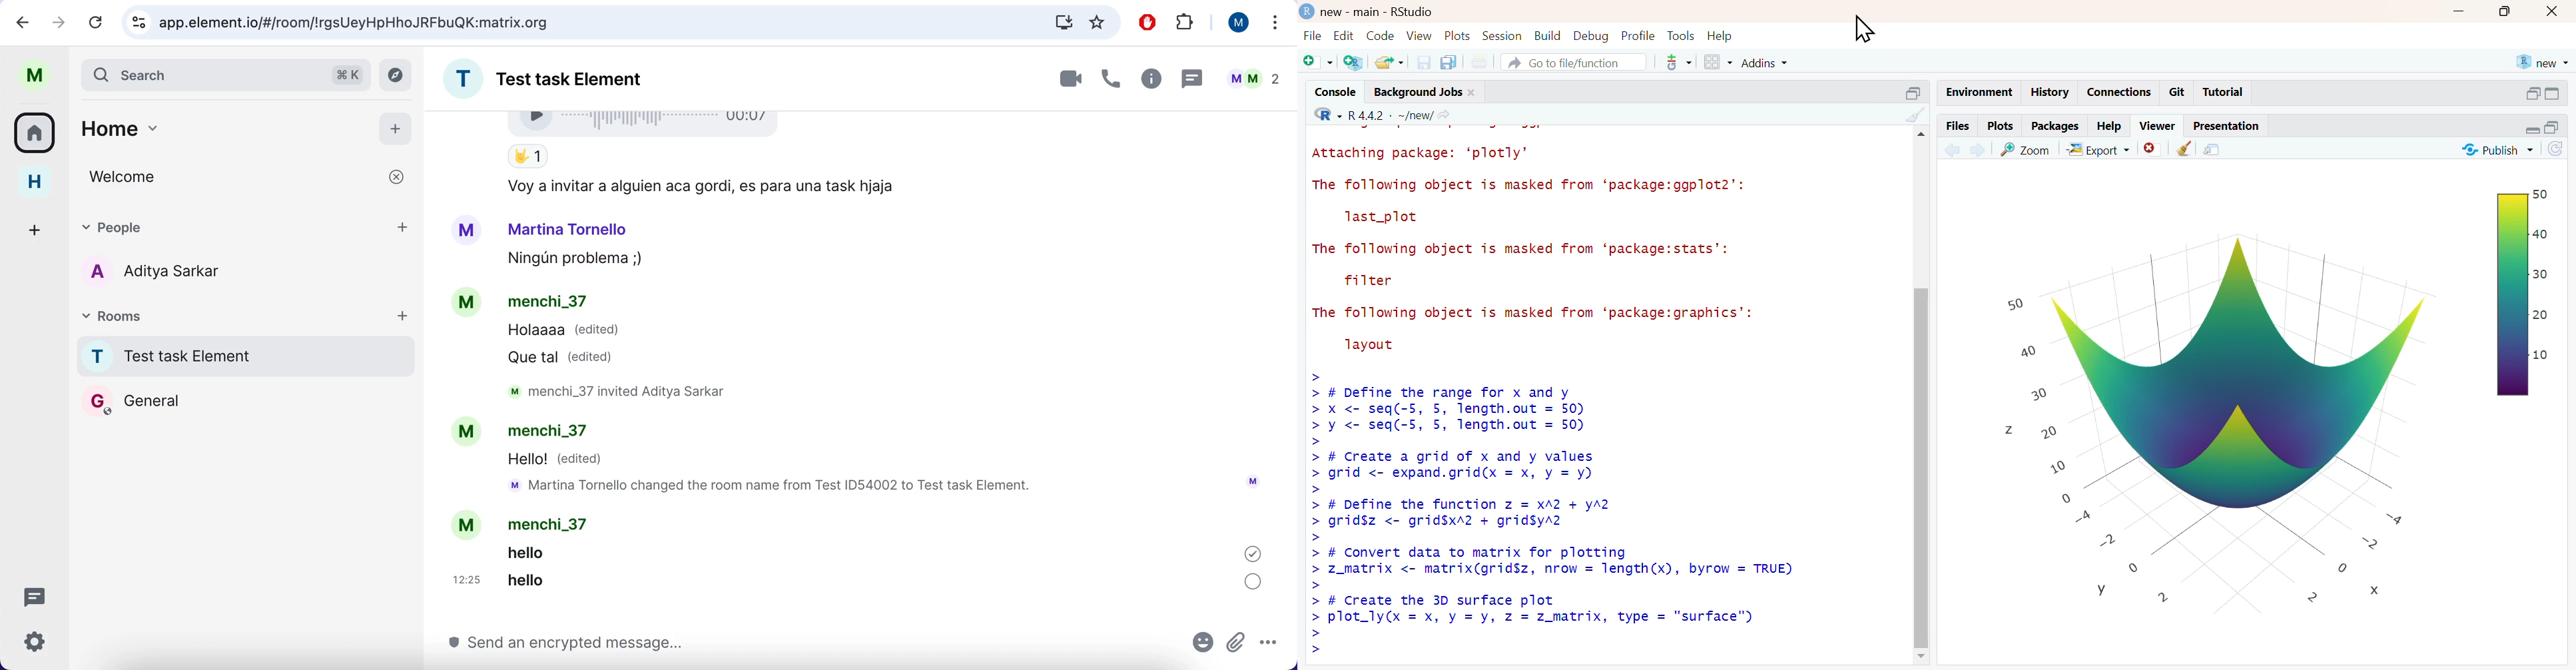  Describe the element at coordinates (2260, 416) in the screenshot. I see `3D plot` at that location.